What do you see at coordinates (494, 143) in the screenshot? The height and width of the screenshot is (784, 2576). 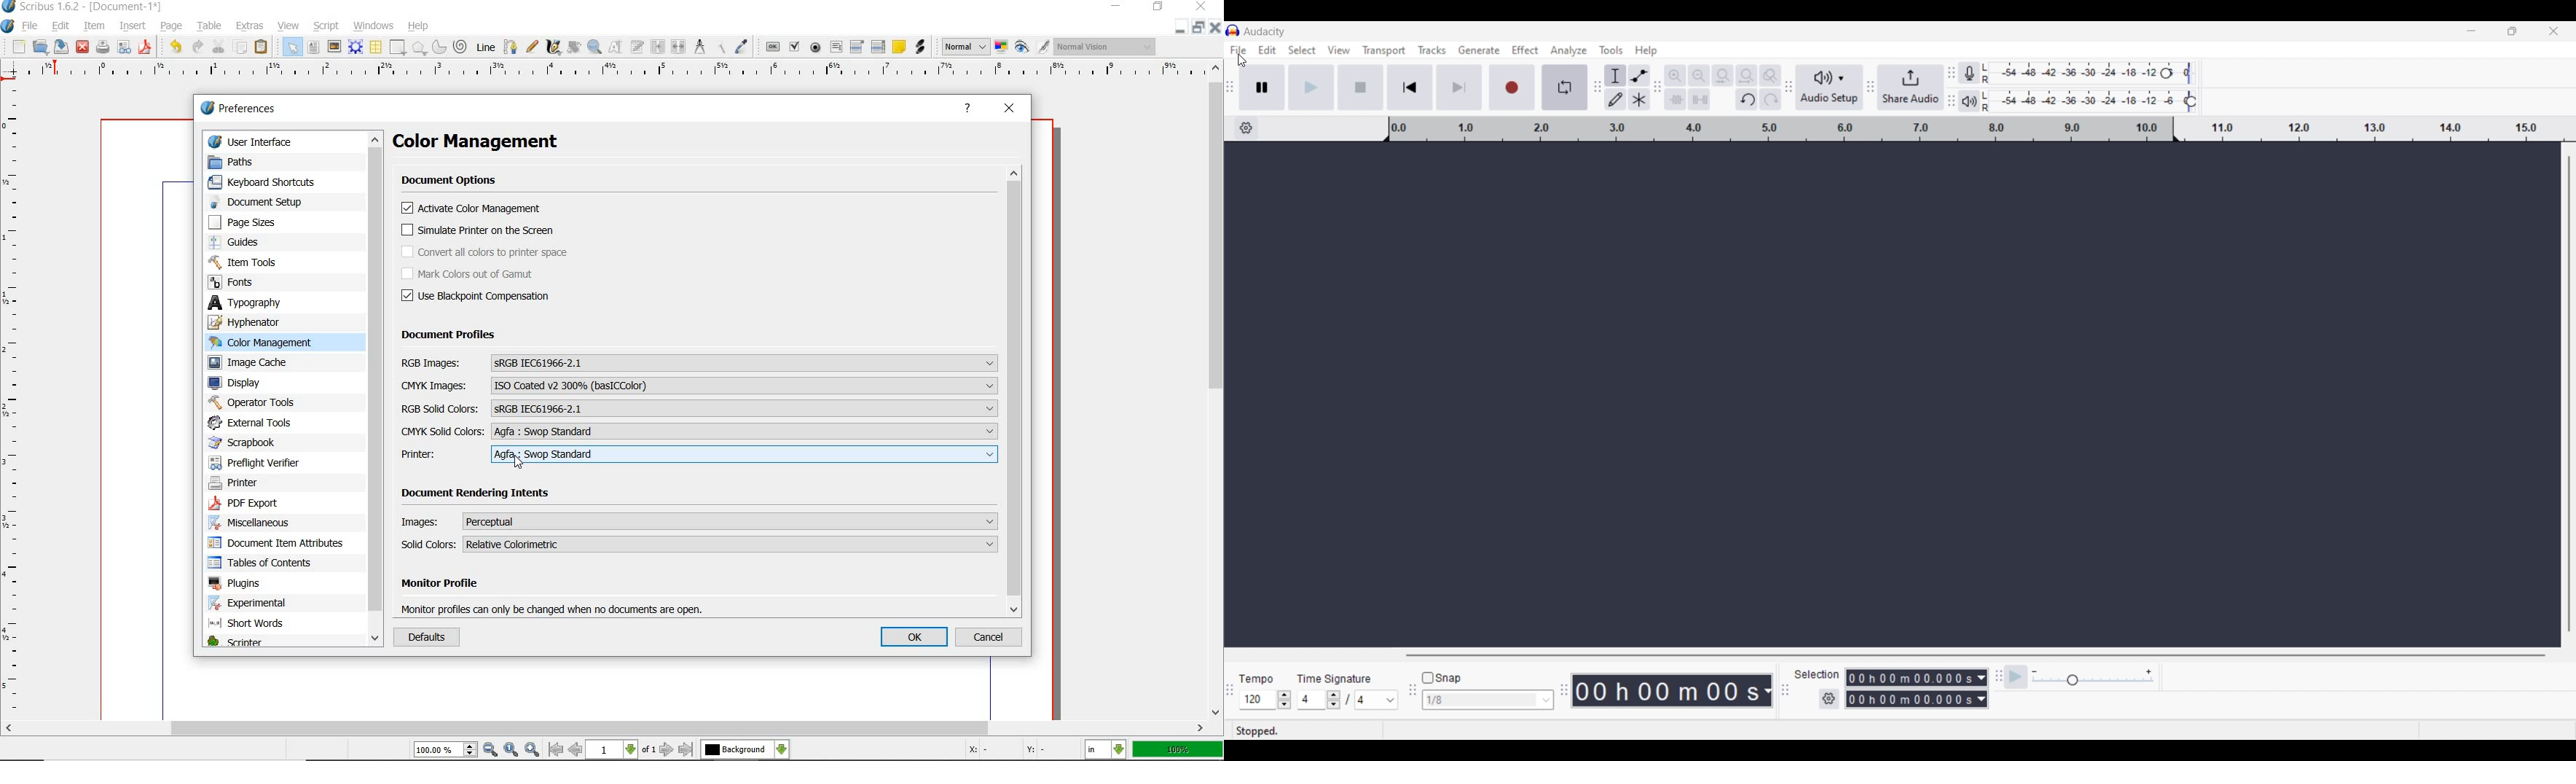 I see `color management` at bounding box center [494, 143].